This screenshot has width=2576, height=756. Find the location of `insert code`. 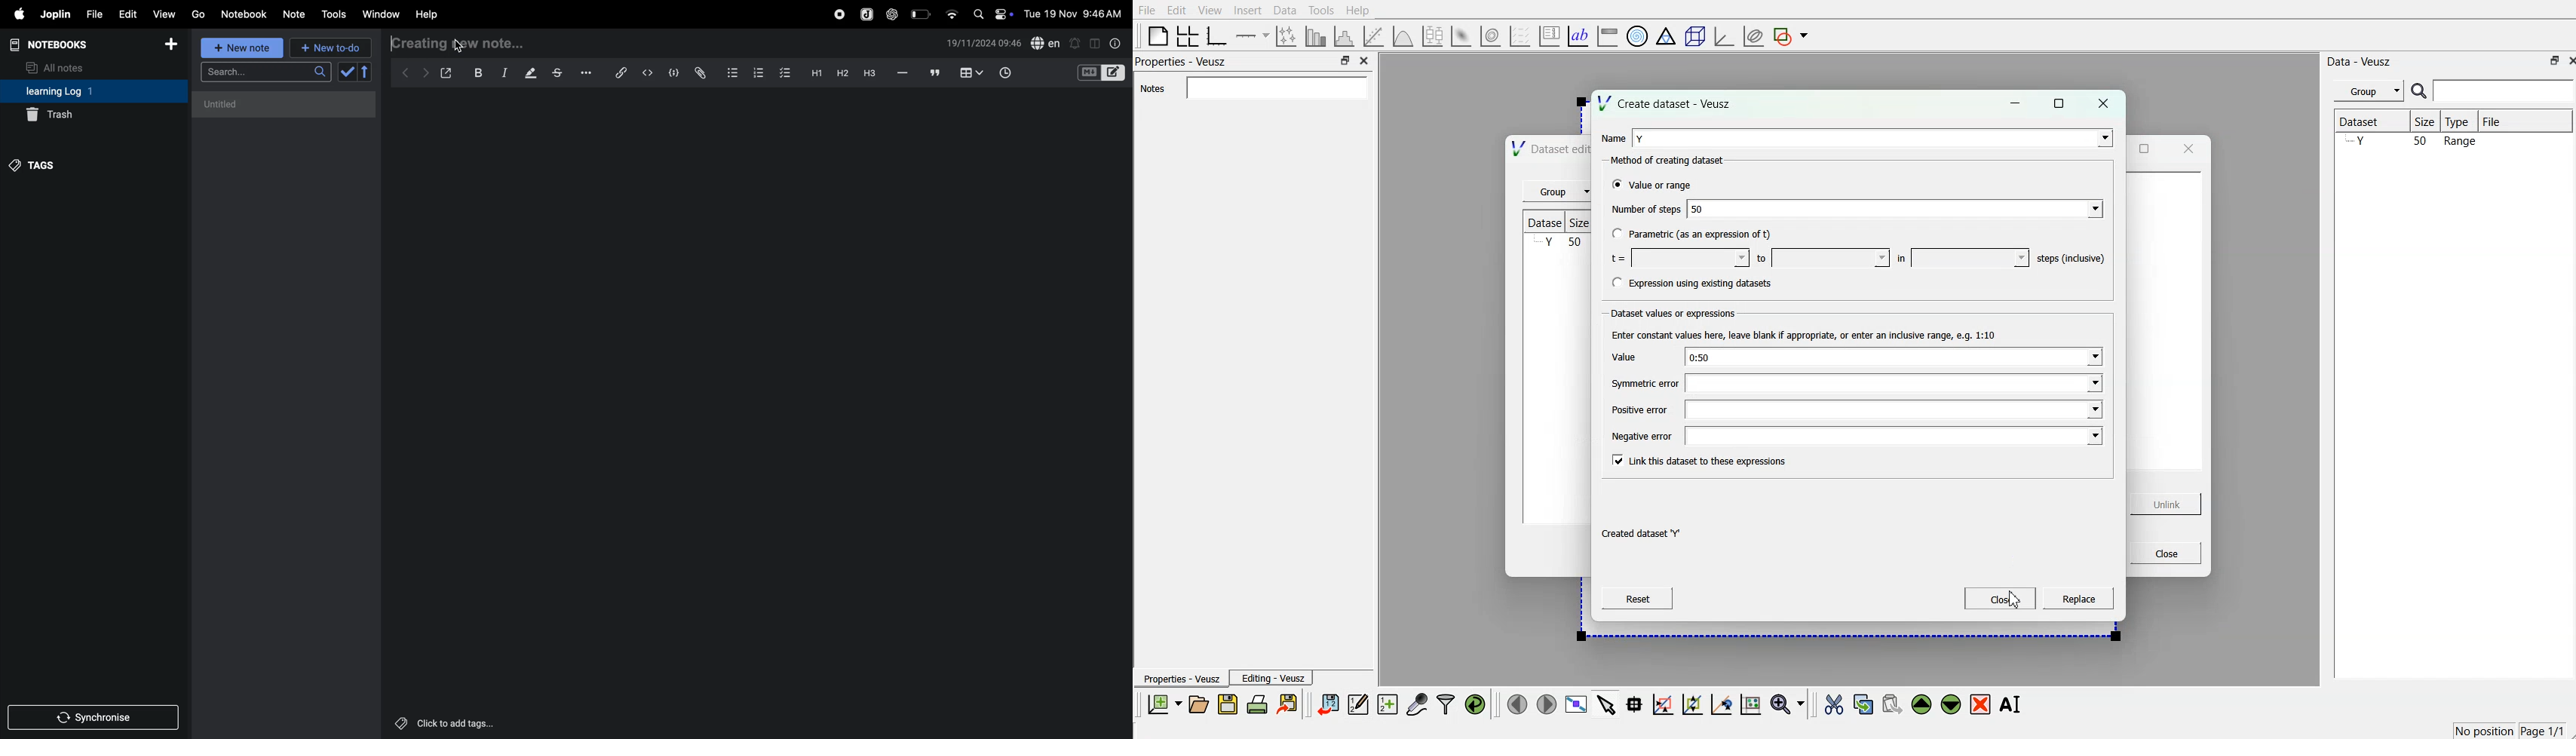

insert code is located at coordinates (648, 73).